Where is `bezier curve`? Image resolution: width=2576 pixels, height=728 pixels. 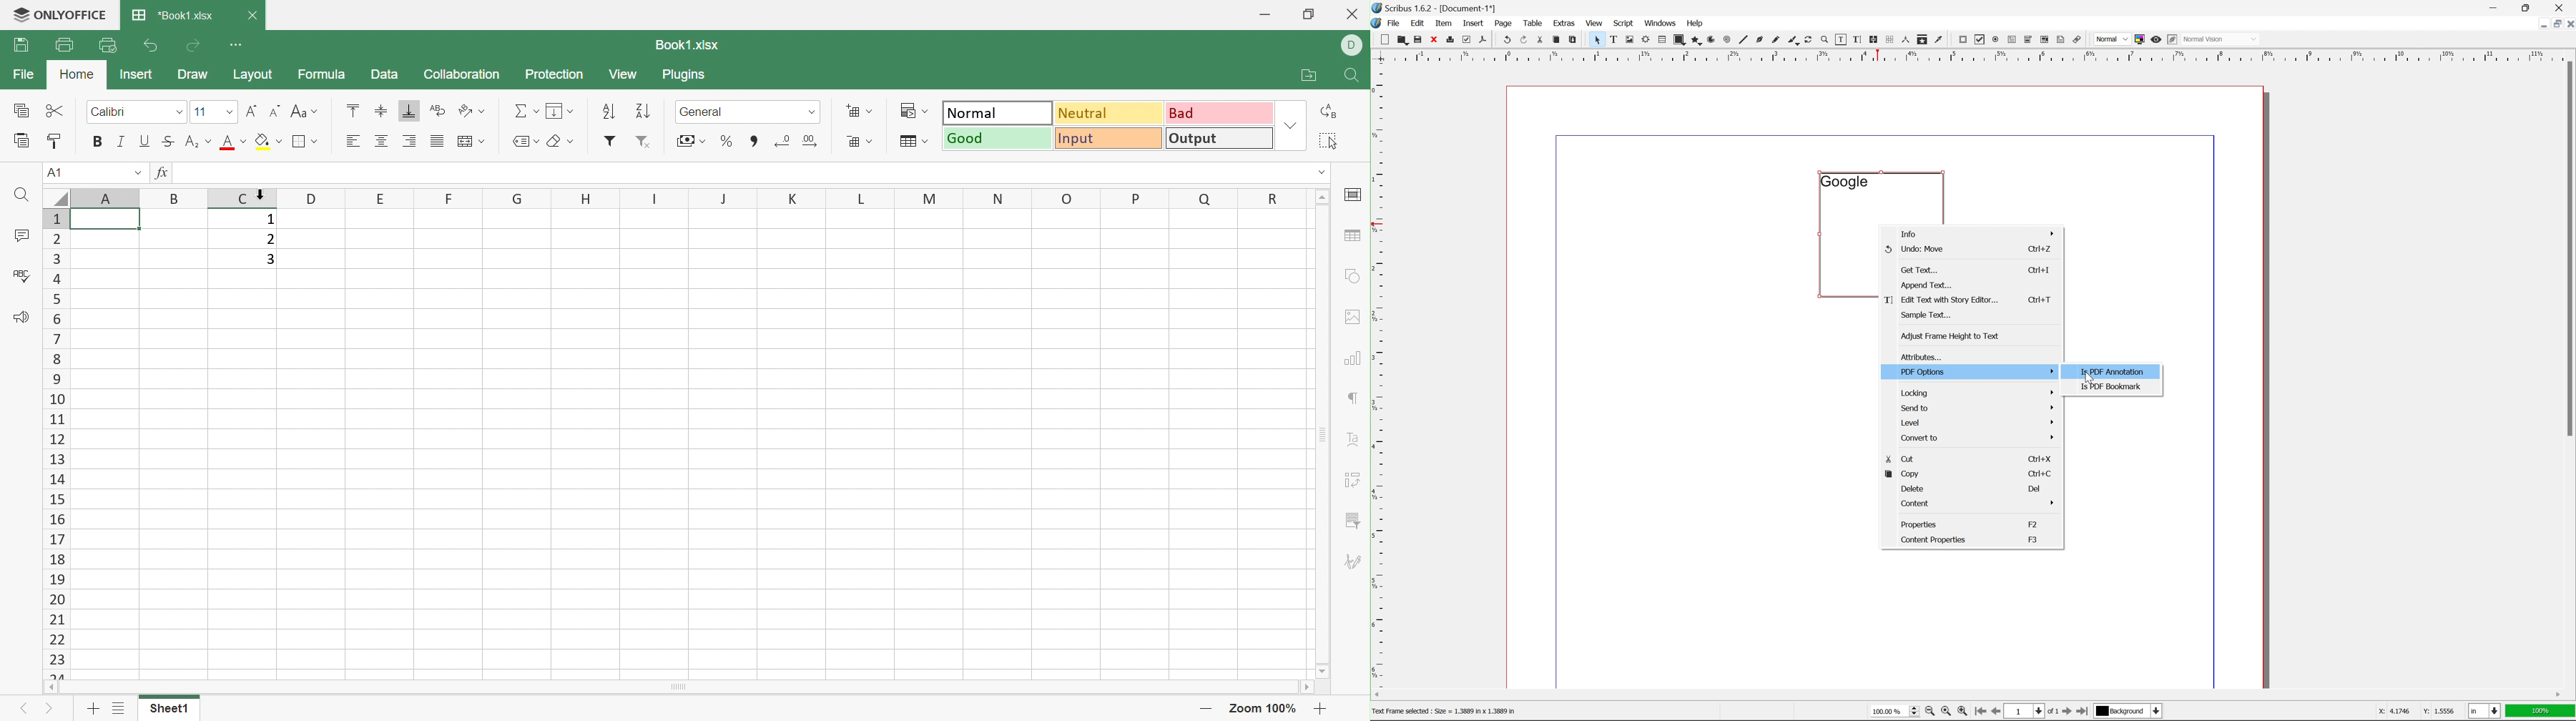 bezier curve is located at coordinates (1759, 40).